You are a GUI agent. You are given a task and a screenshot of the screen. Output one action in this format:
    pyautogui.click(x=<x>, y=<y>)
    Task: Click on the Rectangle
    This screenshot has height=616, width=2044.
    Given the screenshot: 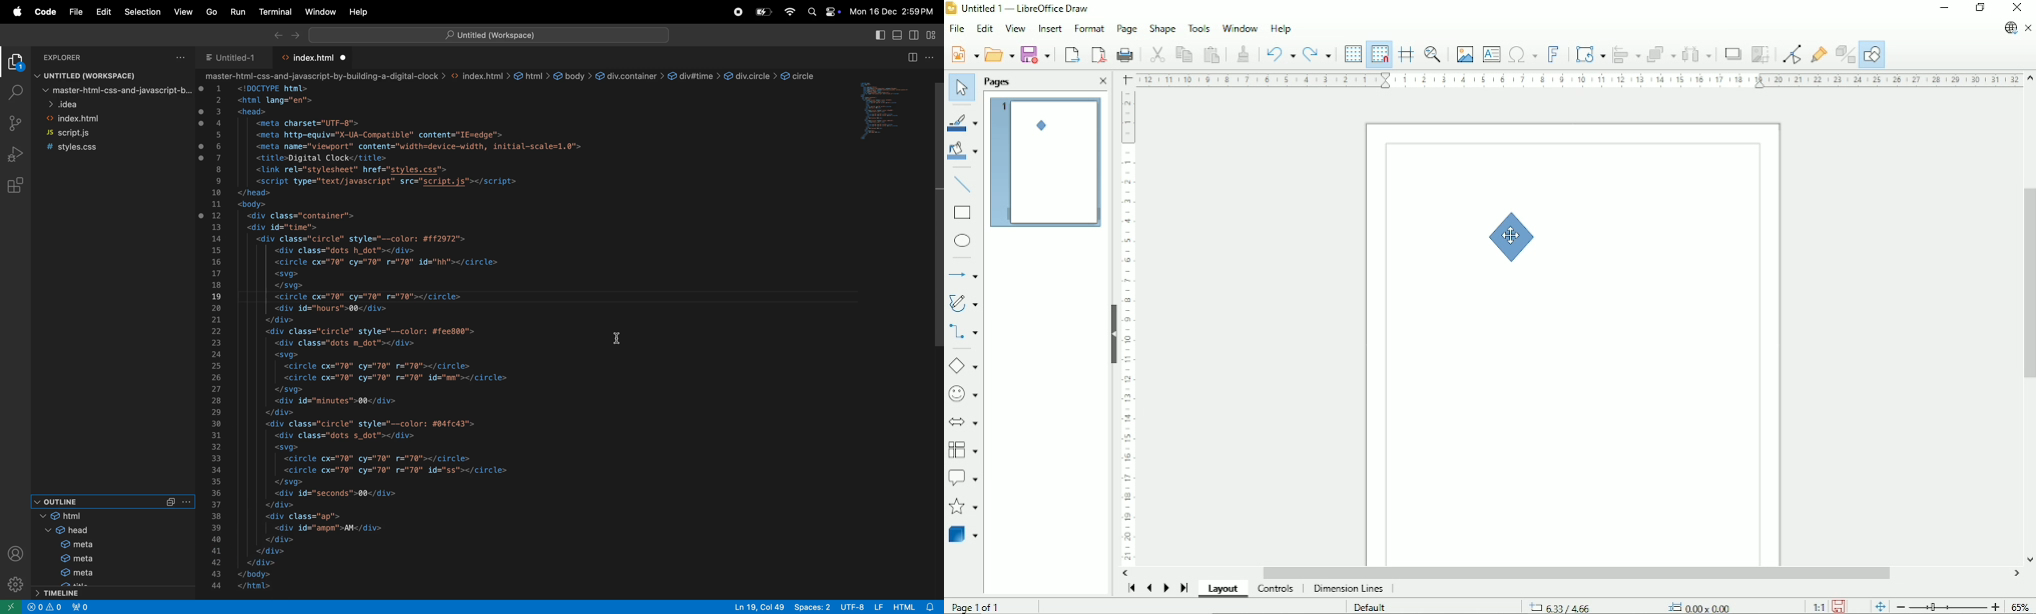 What is the action you would take?
    pyautogui.click(x=963, y=213)
    